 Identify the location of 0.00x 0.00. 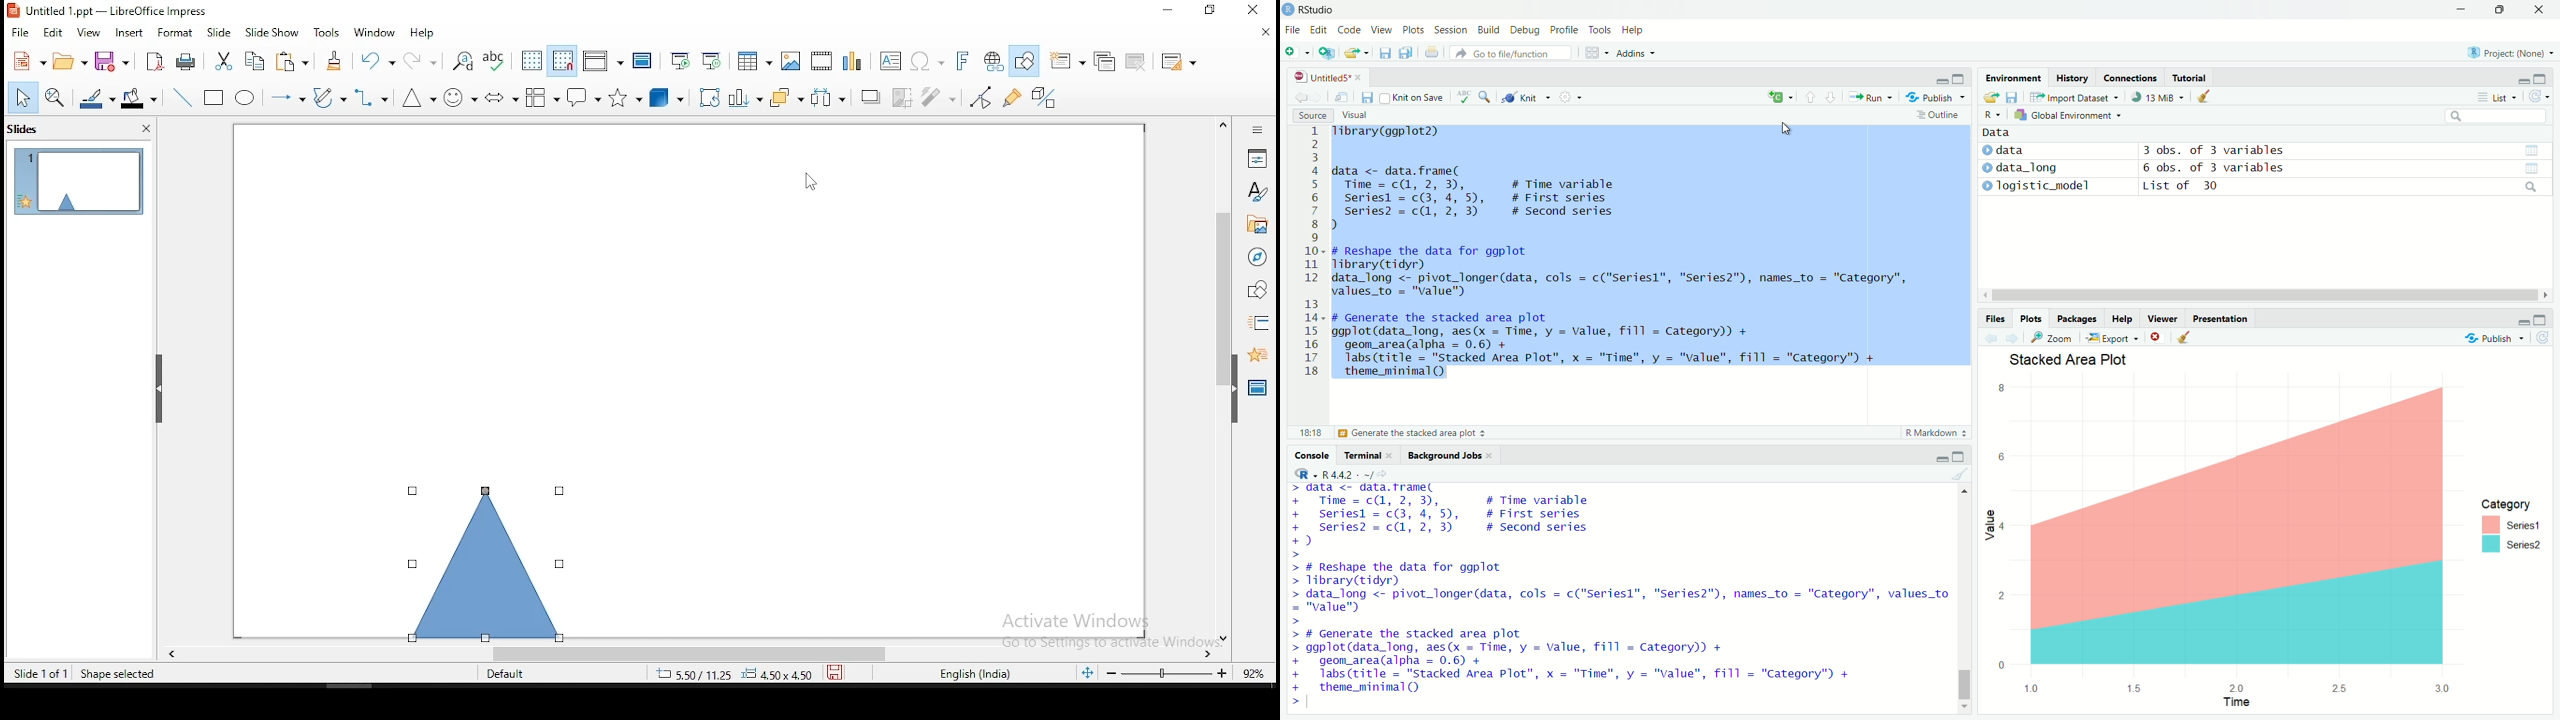
(777, 675).